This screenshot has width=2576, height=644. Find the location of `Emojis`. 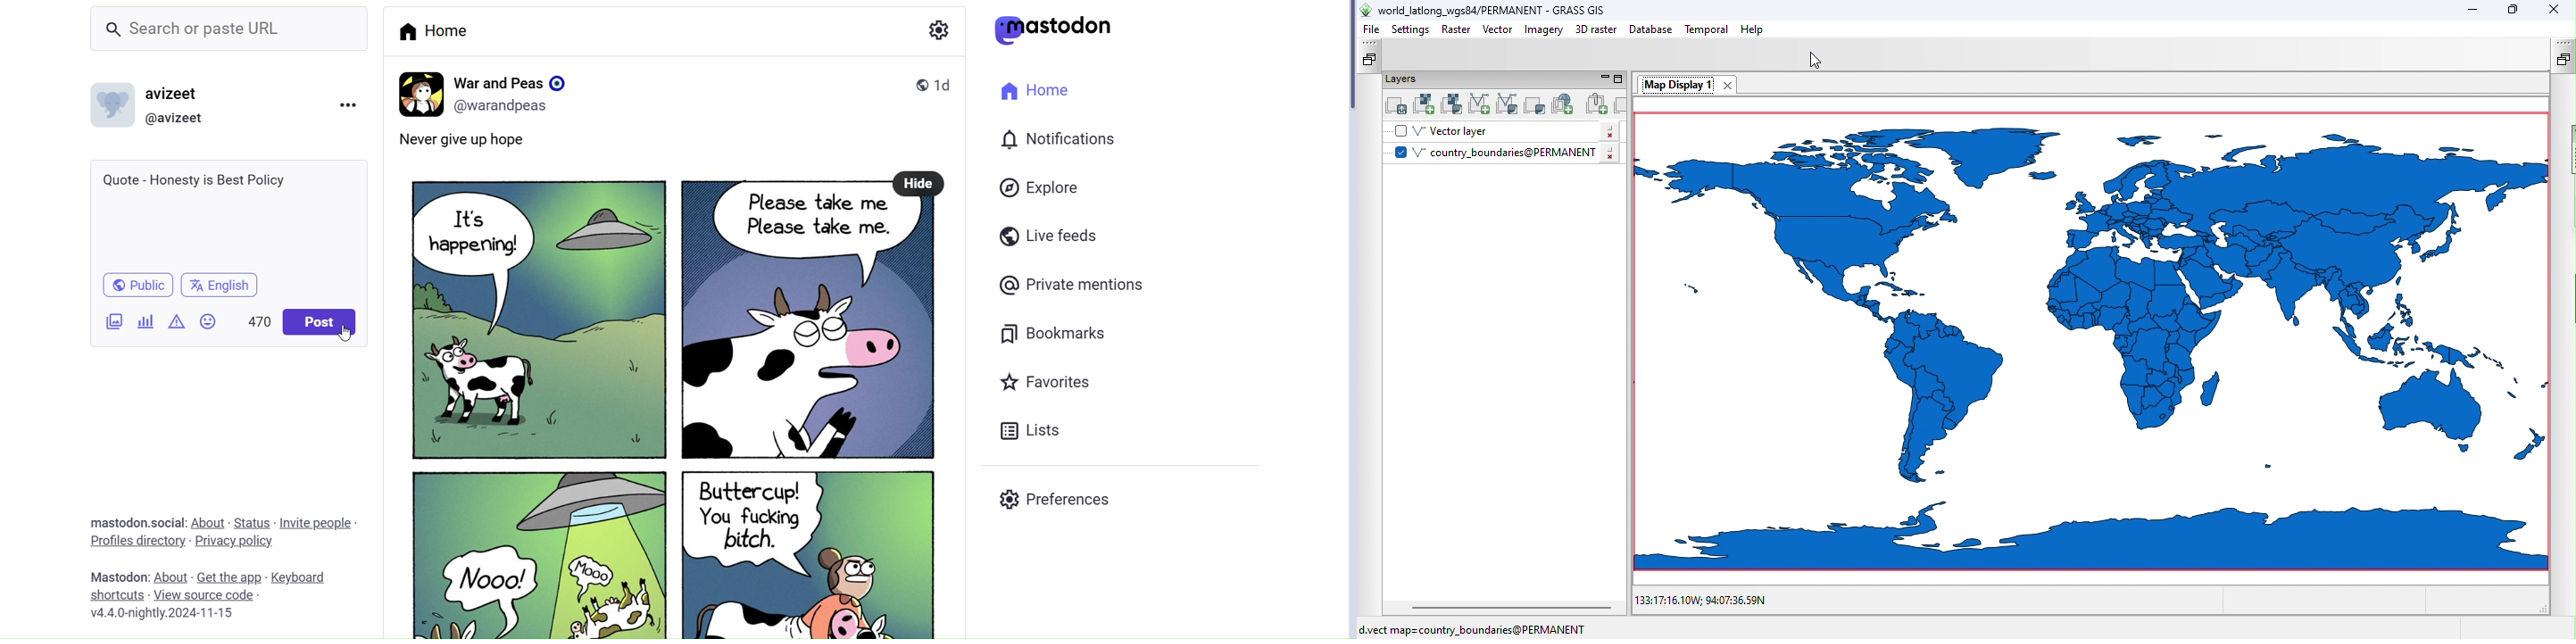

Emojis is located at coordinates (207, 320).